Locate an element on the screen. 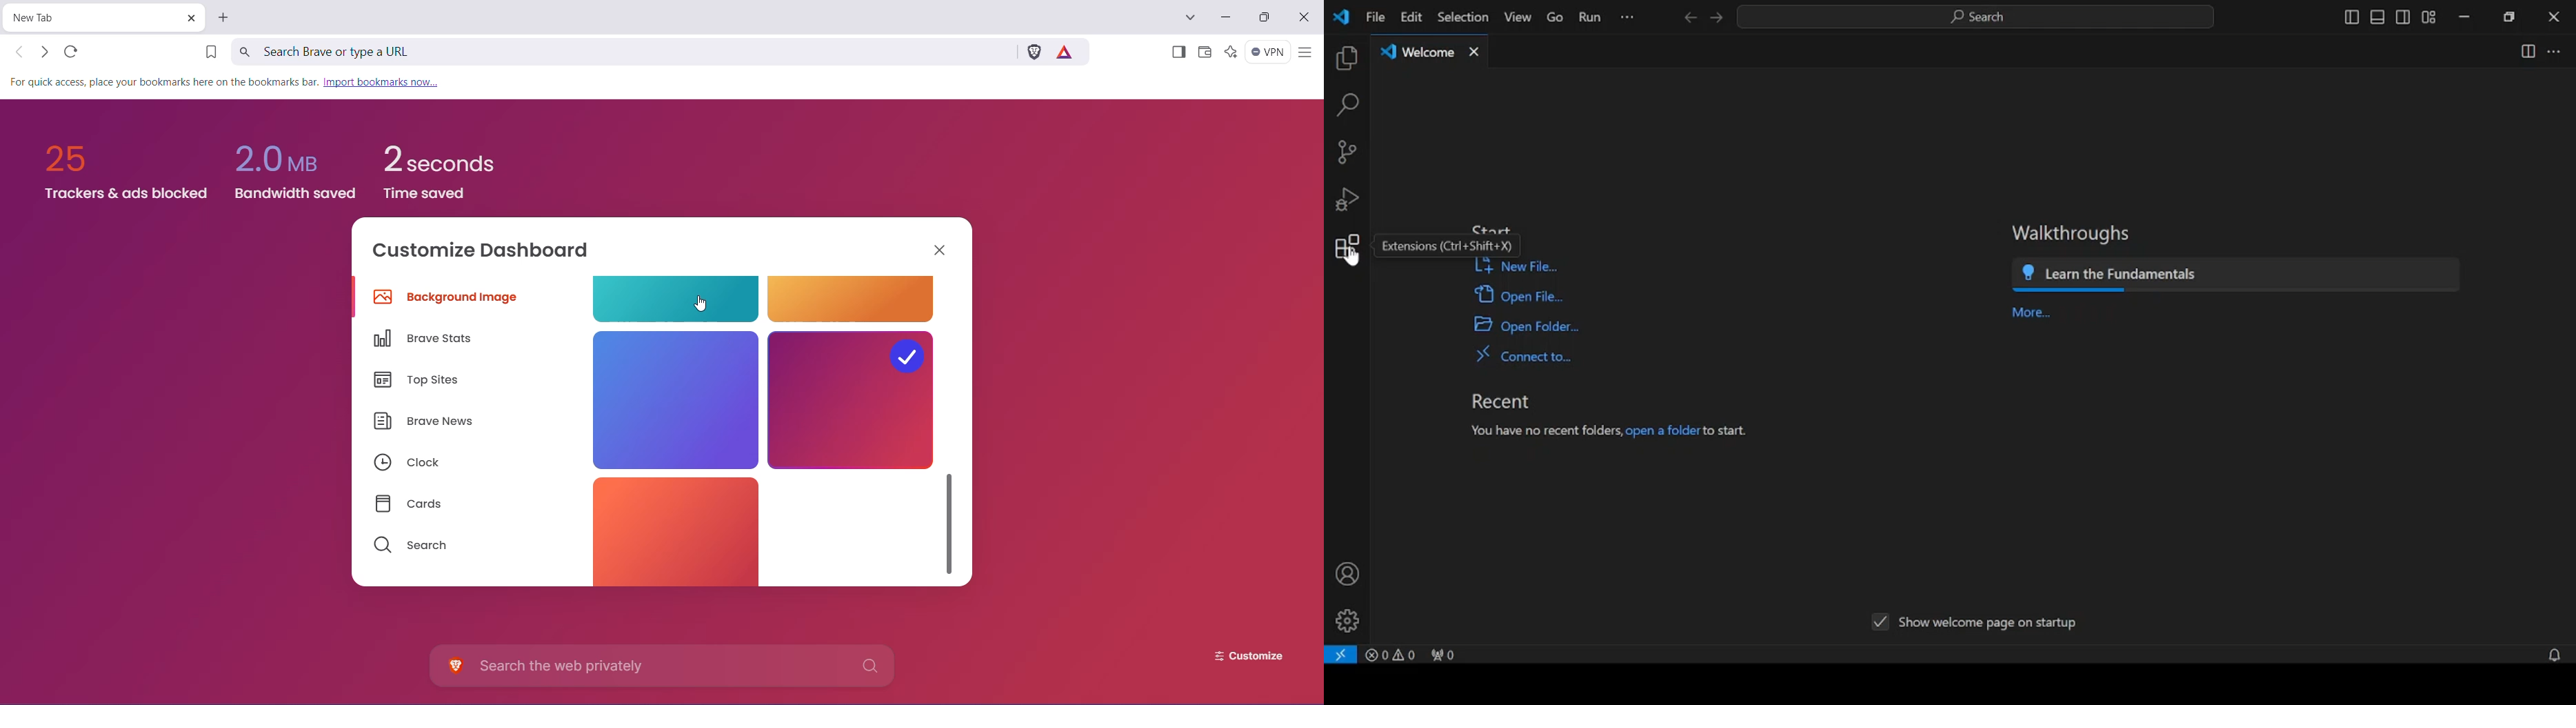 The width and height of the screenshot is (2576, 728). more is located at coordinates (2032, 313).